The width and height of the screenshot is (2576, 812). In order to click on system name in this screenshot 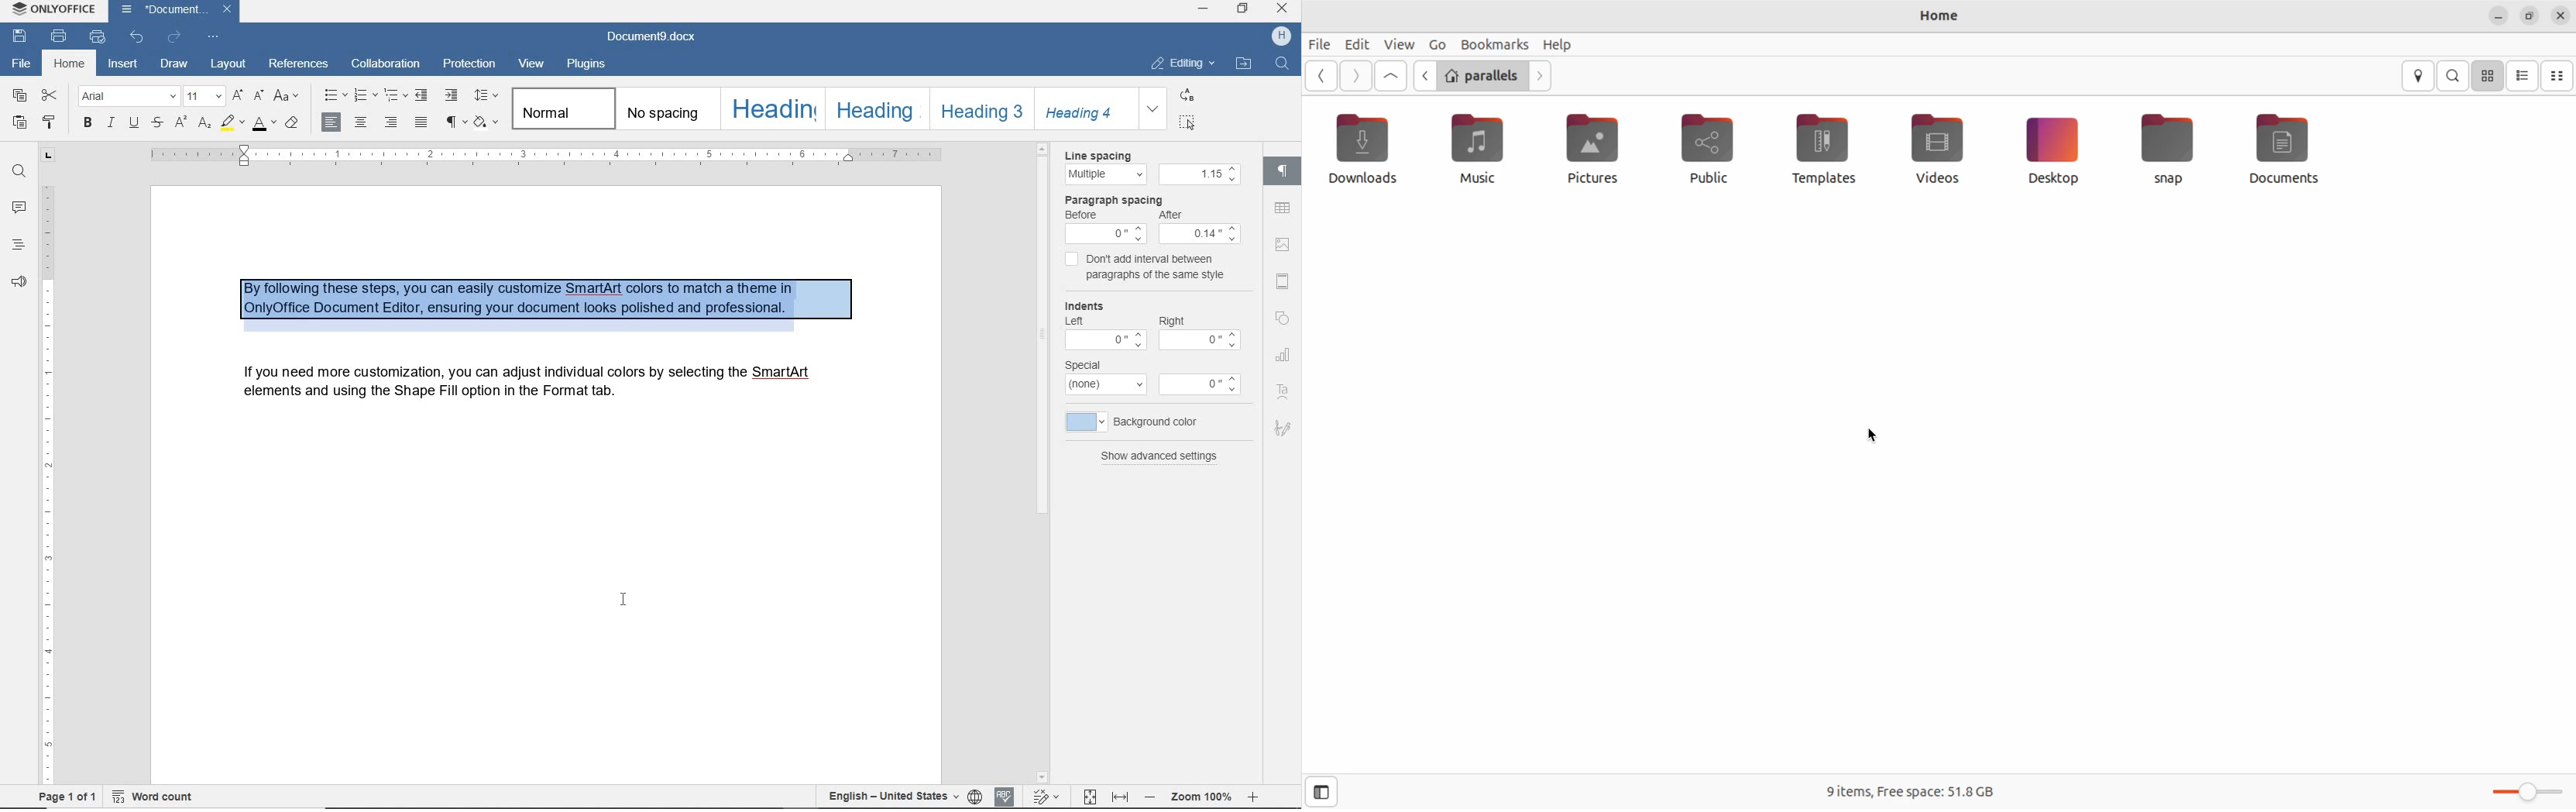, I will do `click(55, 10)`.